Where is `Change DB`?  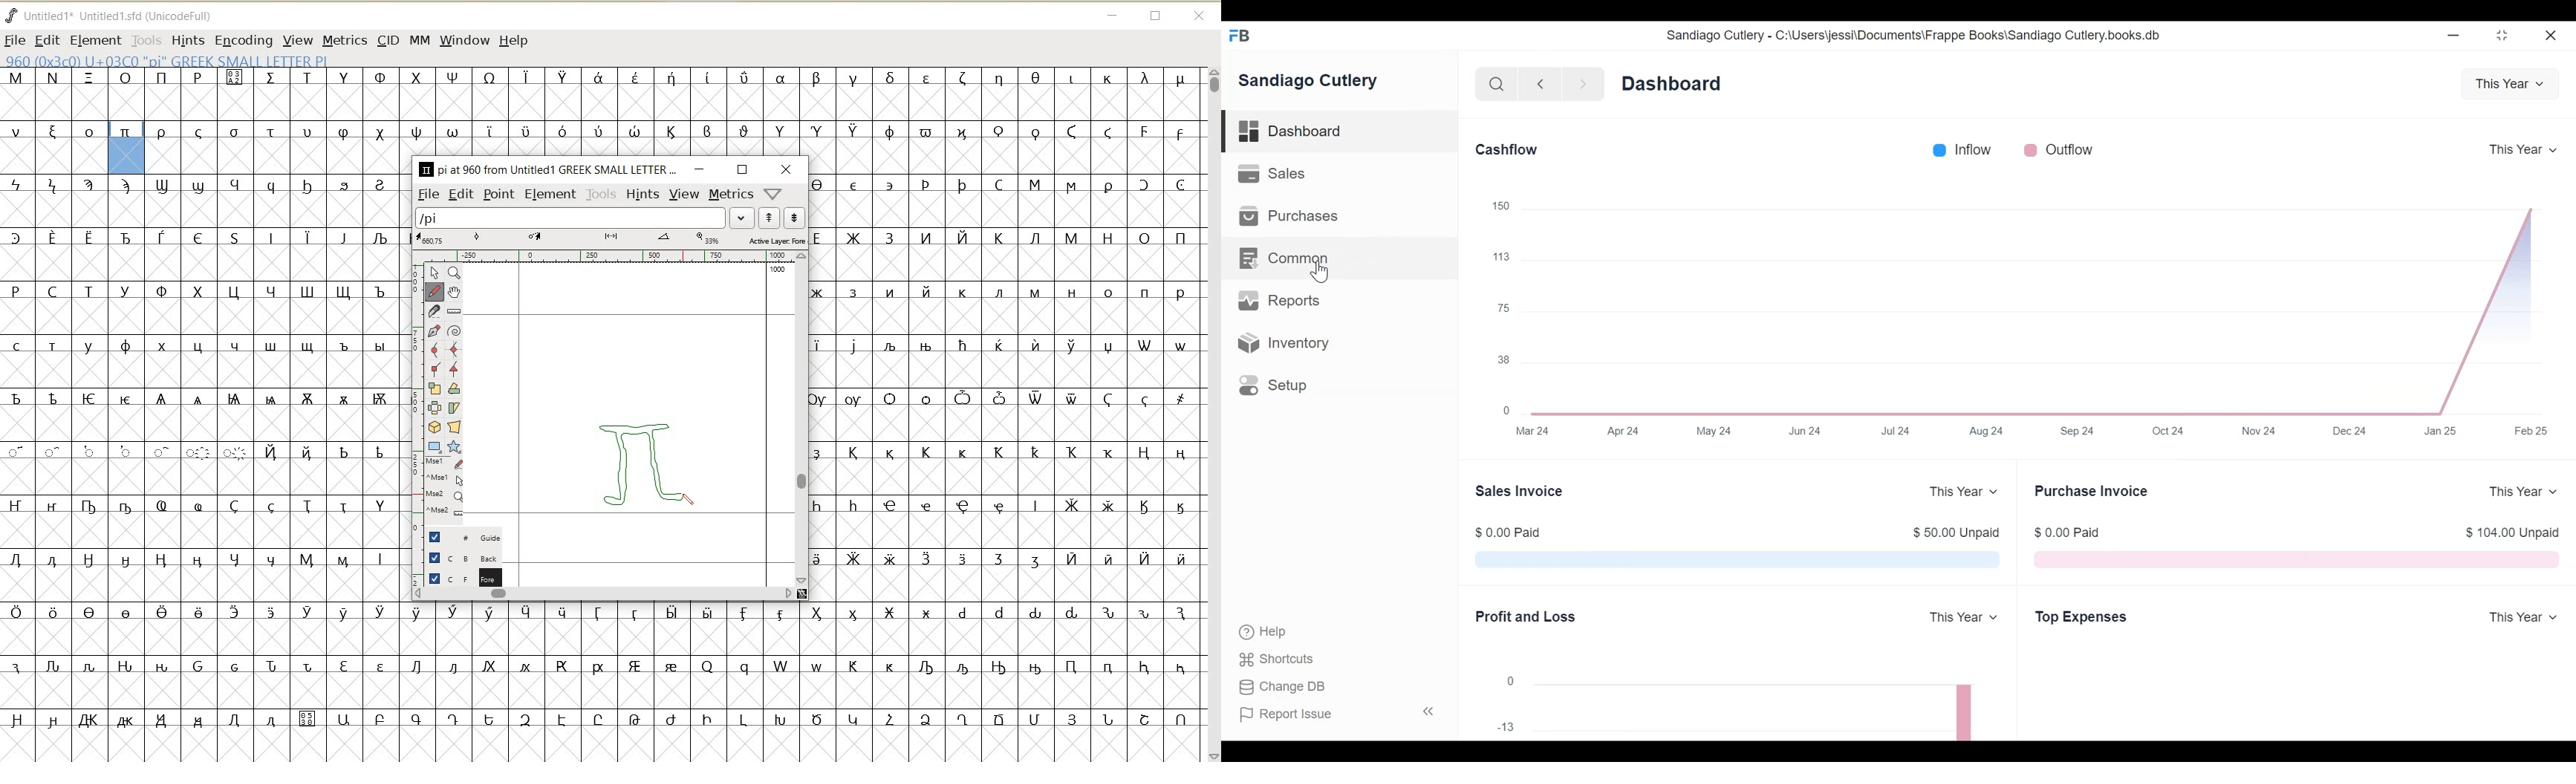
Change DB is located at coordinates (1278, 687).